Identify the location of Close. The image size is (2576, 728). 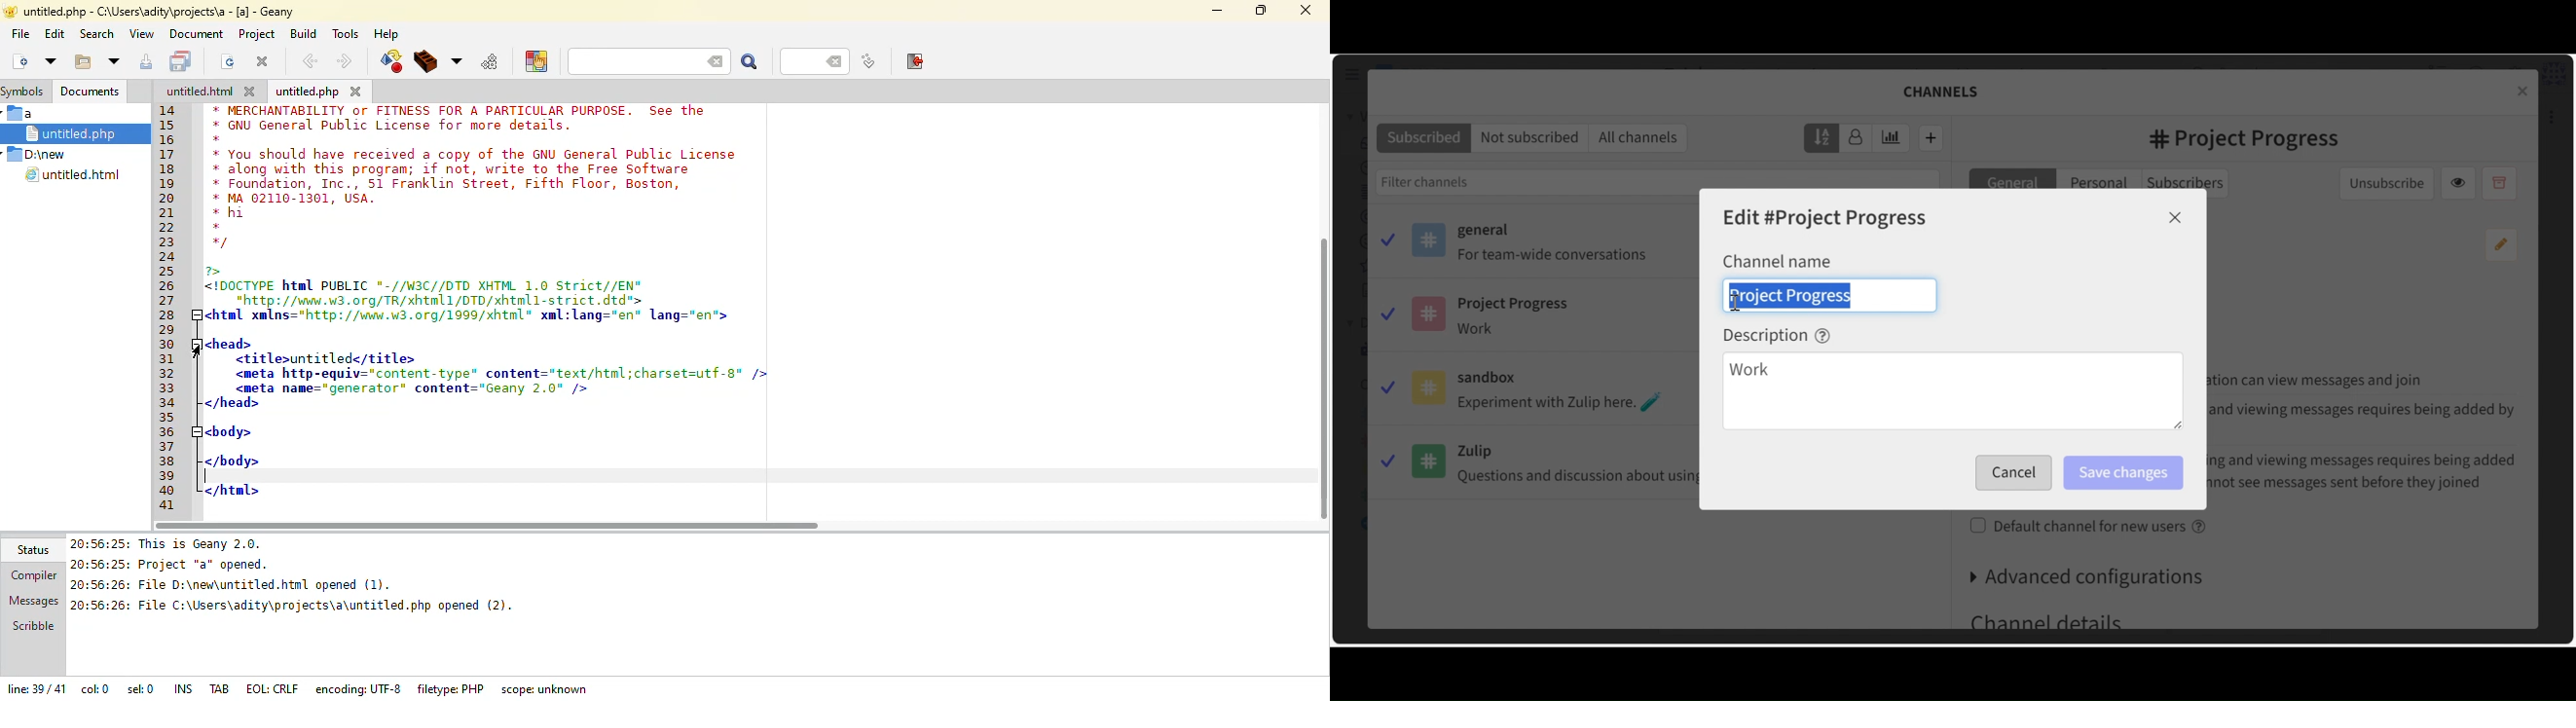
(2176, 217).